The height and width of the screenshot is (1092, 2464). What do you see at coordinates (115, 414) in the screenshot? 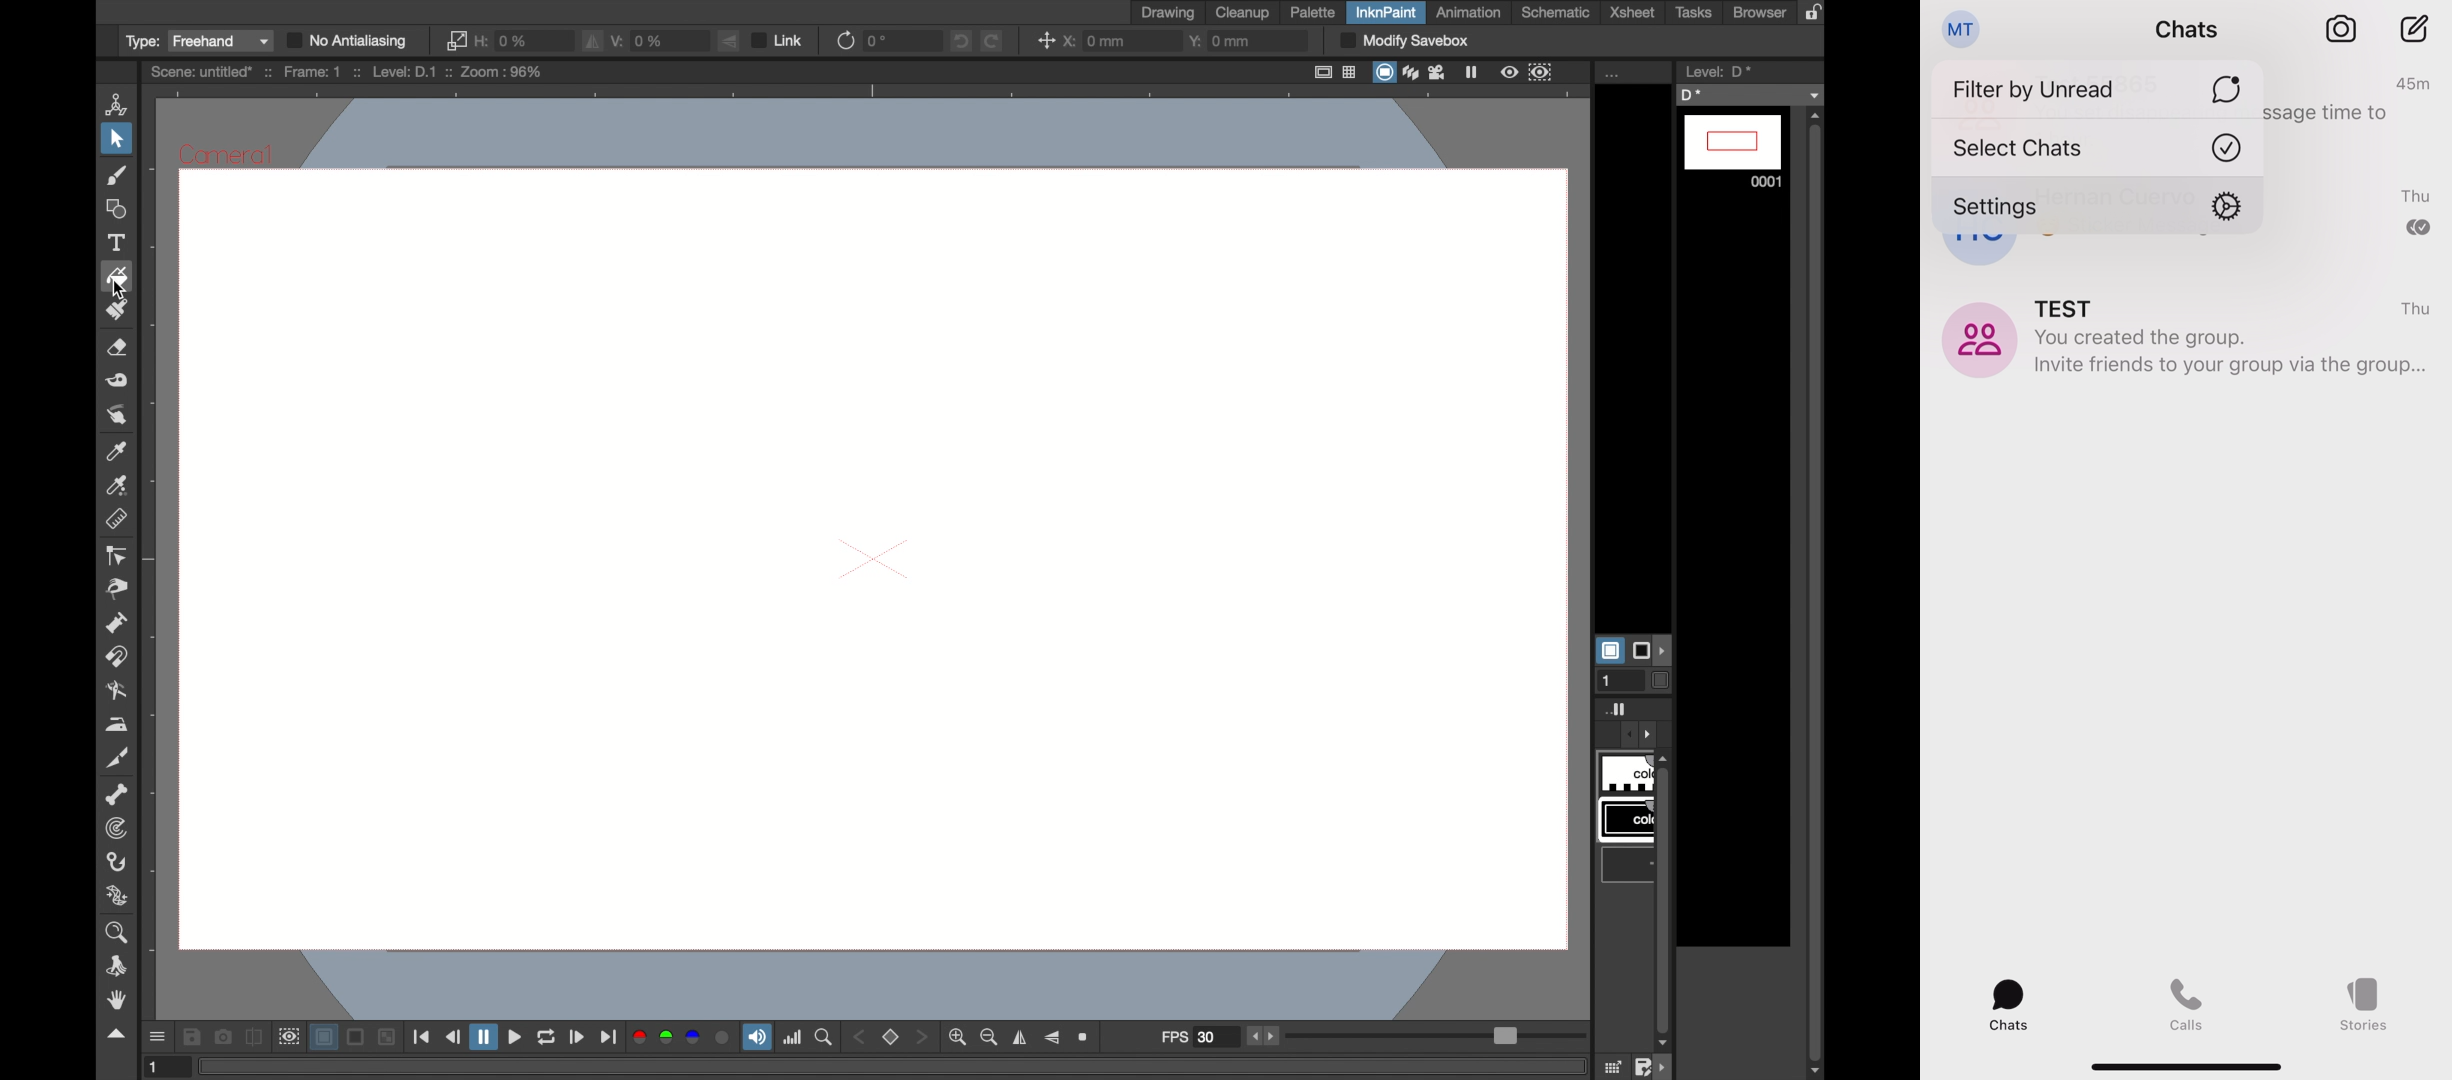
I see `finger tool` at bounding box center [115, 414].